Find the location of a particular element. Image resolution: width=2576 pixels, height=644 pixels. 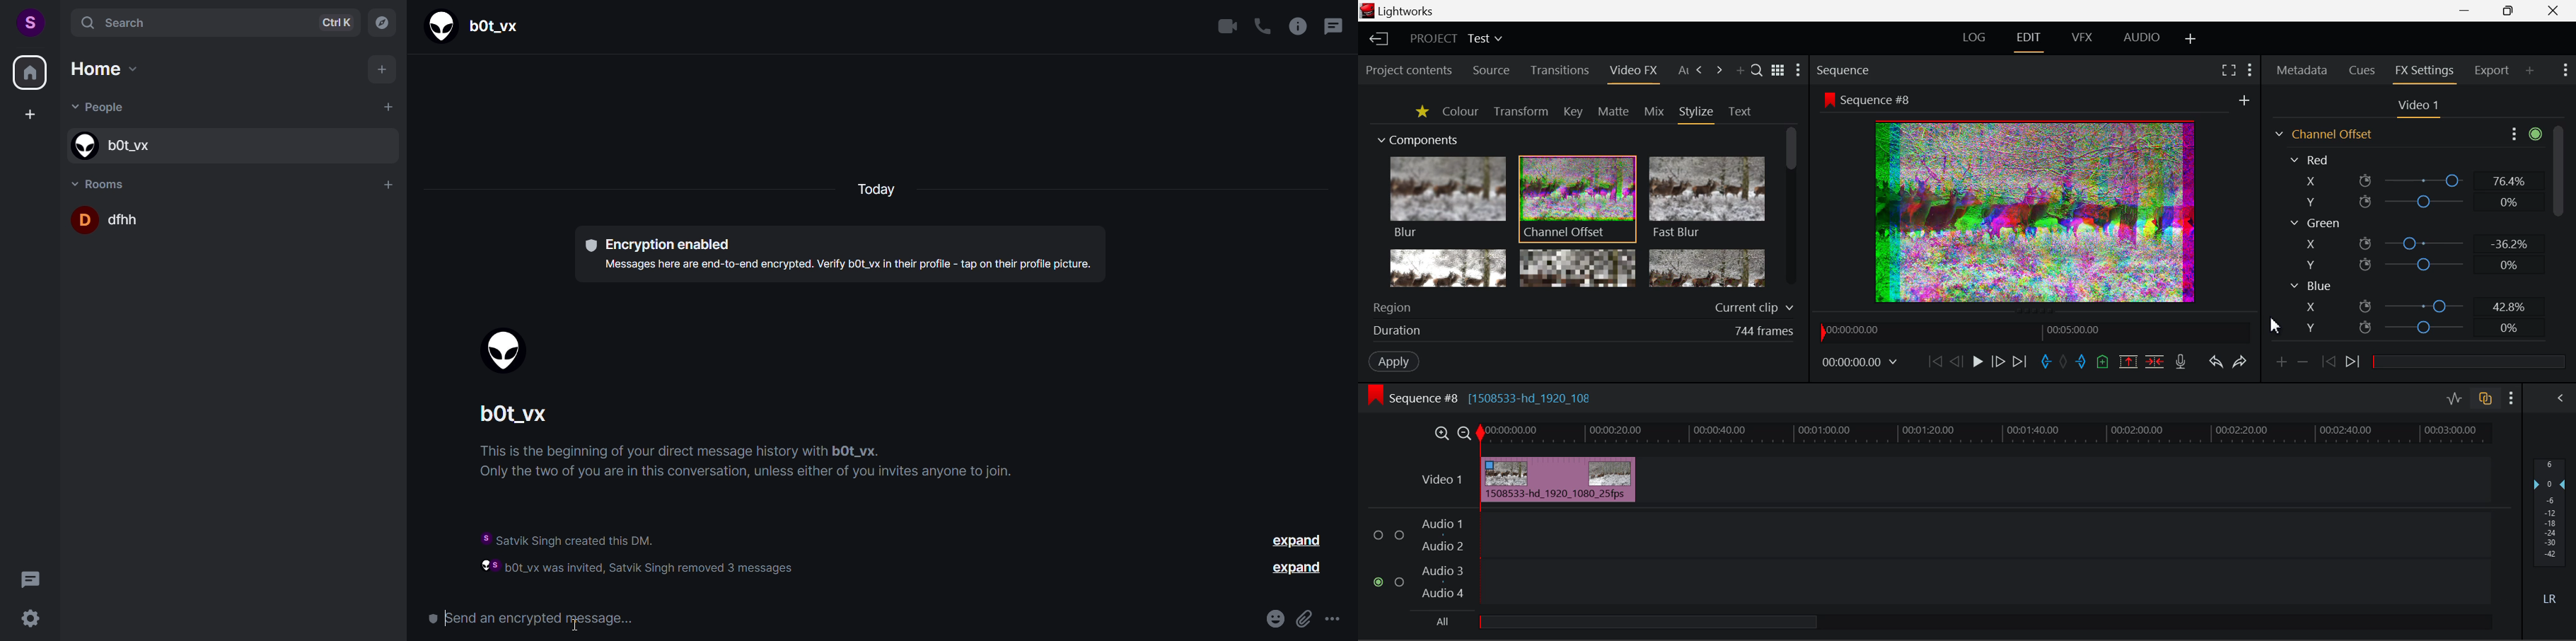

Sequence Preview Section is located at coordinates (1845, 69).